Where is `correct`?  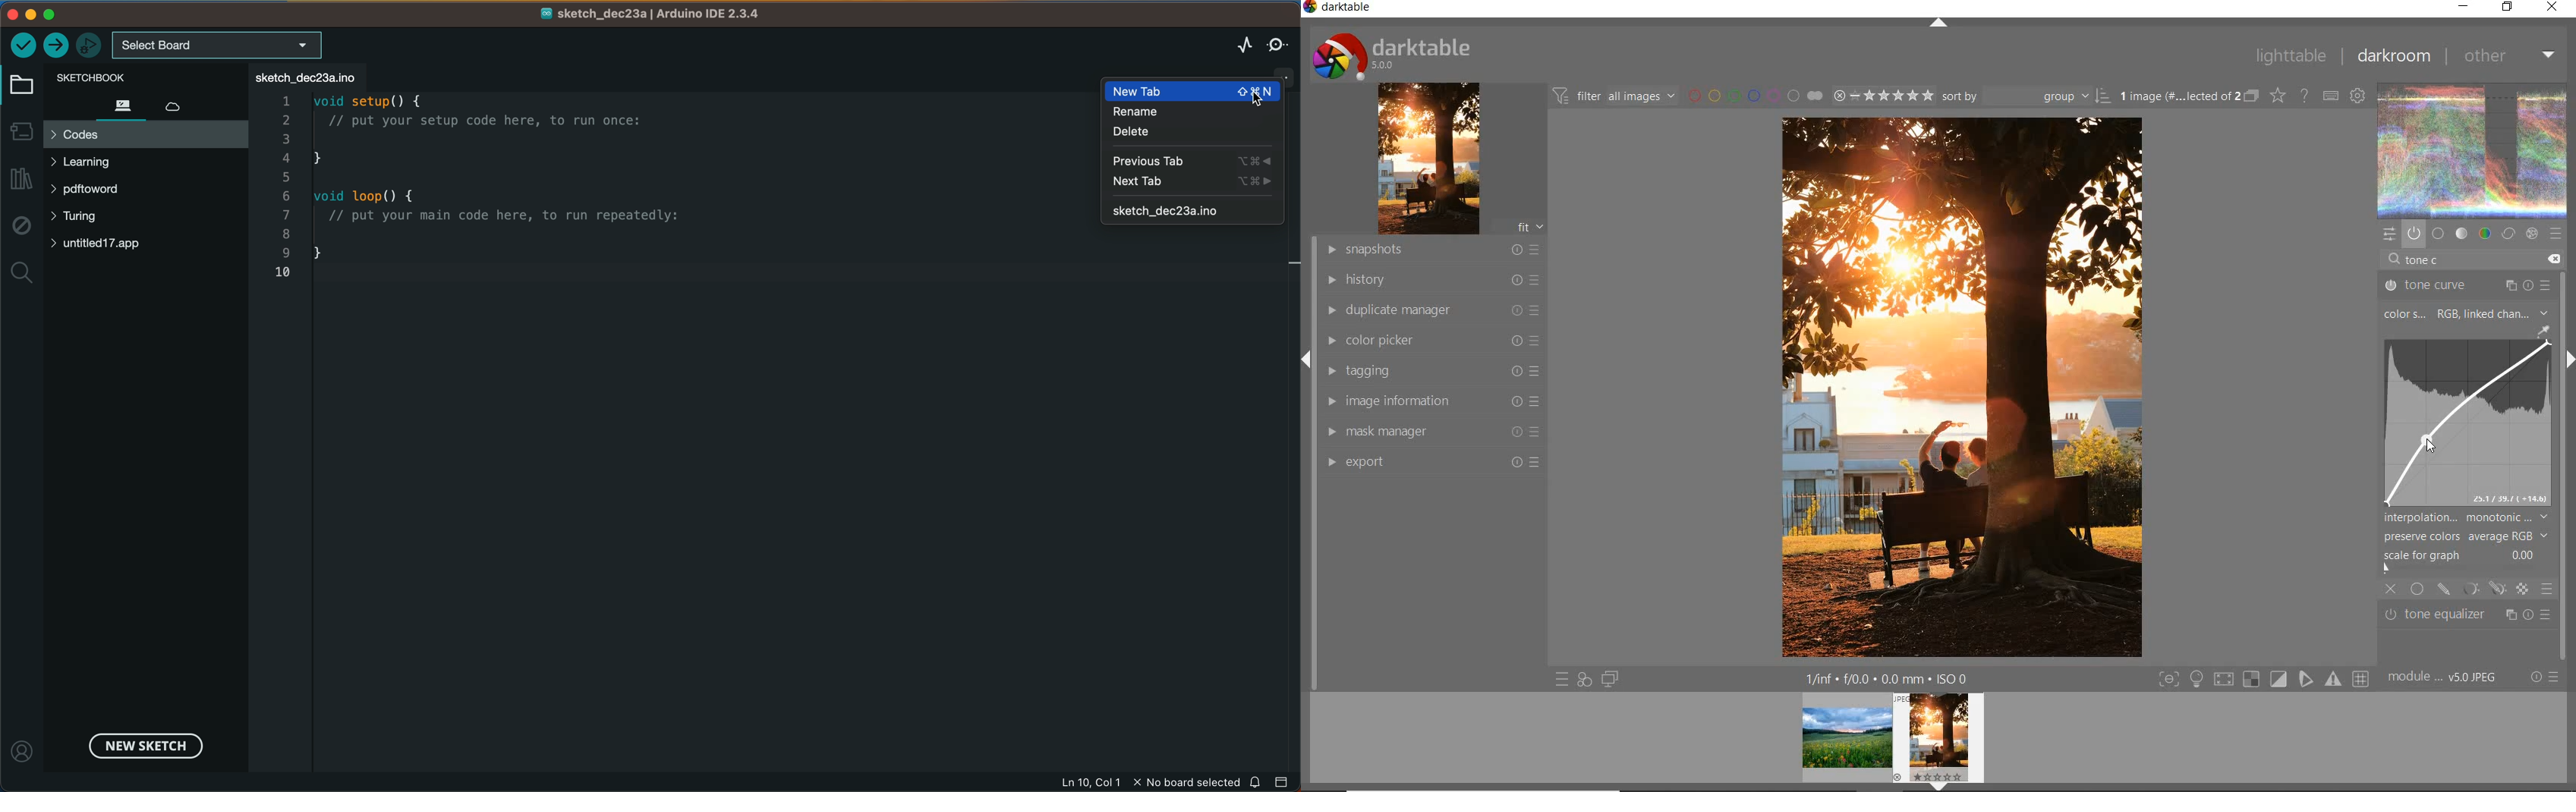 correct is located at coordinates (2508, 234).